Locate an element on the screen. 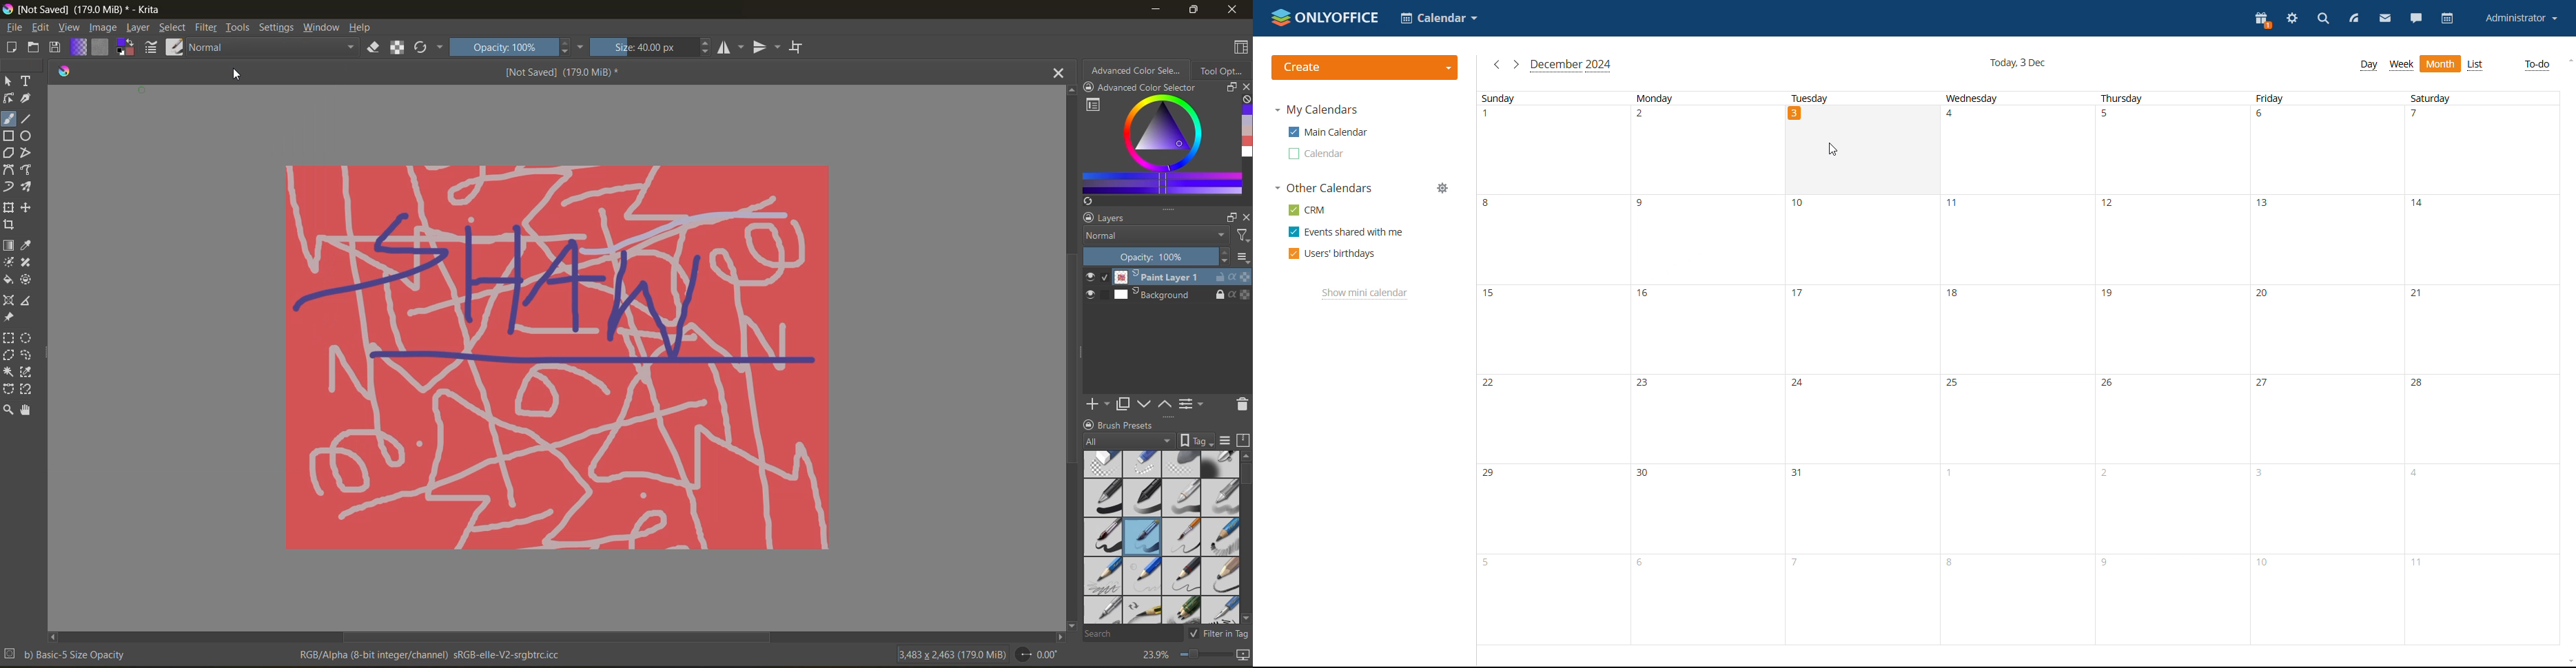  move a layer is located at coordinates (29, 207).